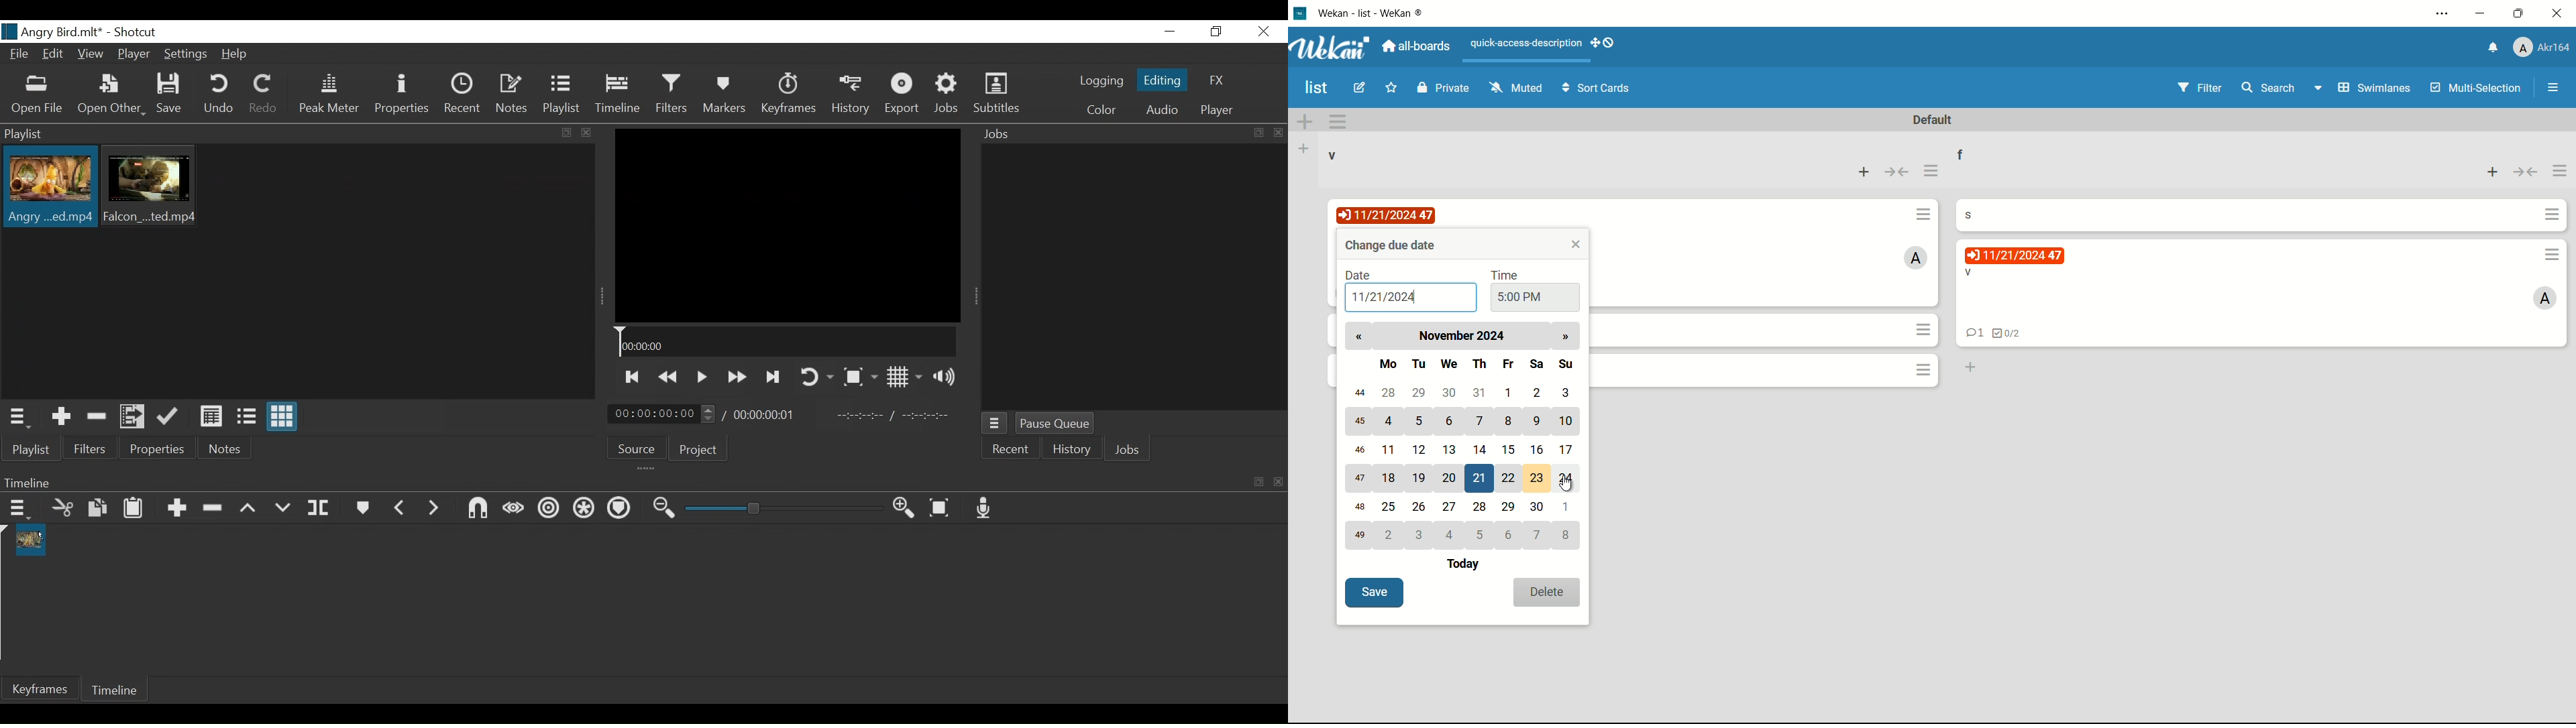  What do you see at coordinates (215, 509) in the screenshot?
I see `Ripple Delete` at bounding box center [215, 509].